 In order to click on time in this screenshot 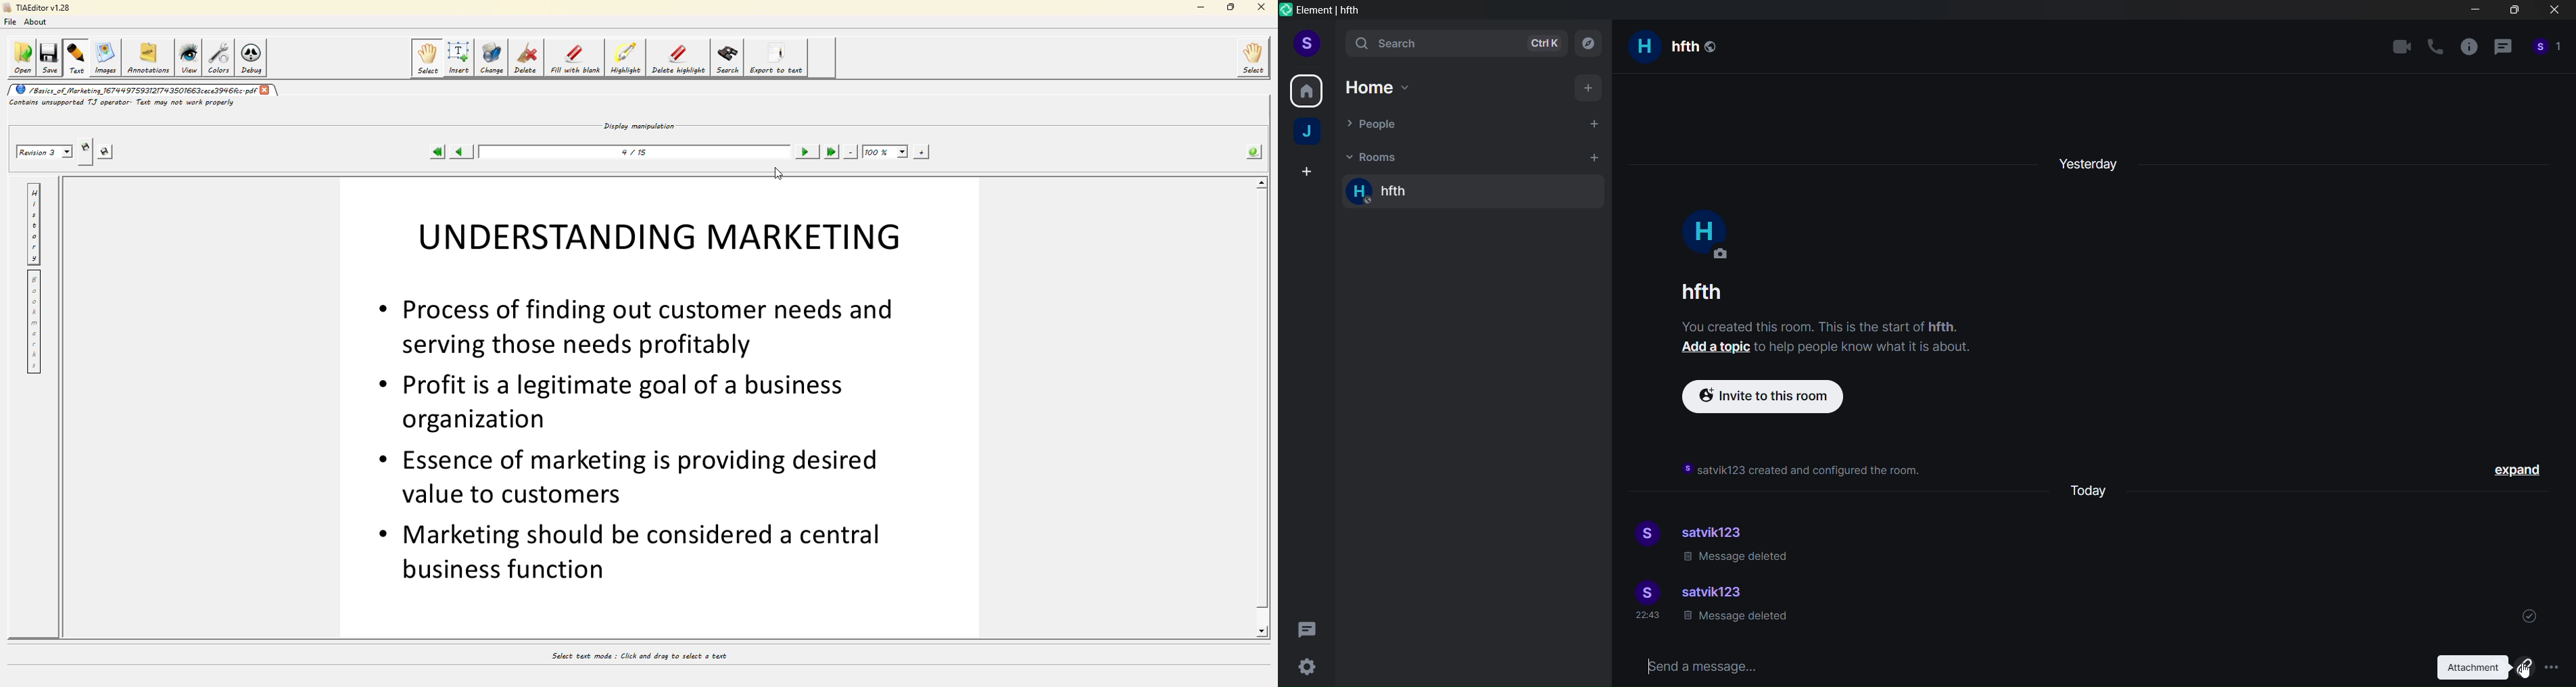, I will do `click(1650, 617)`.